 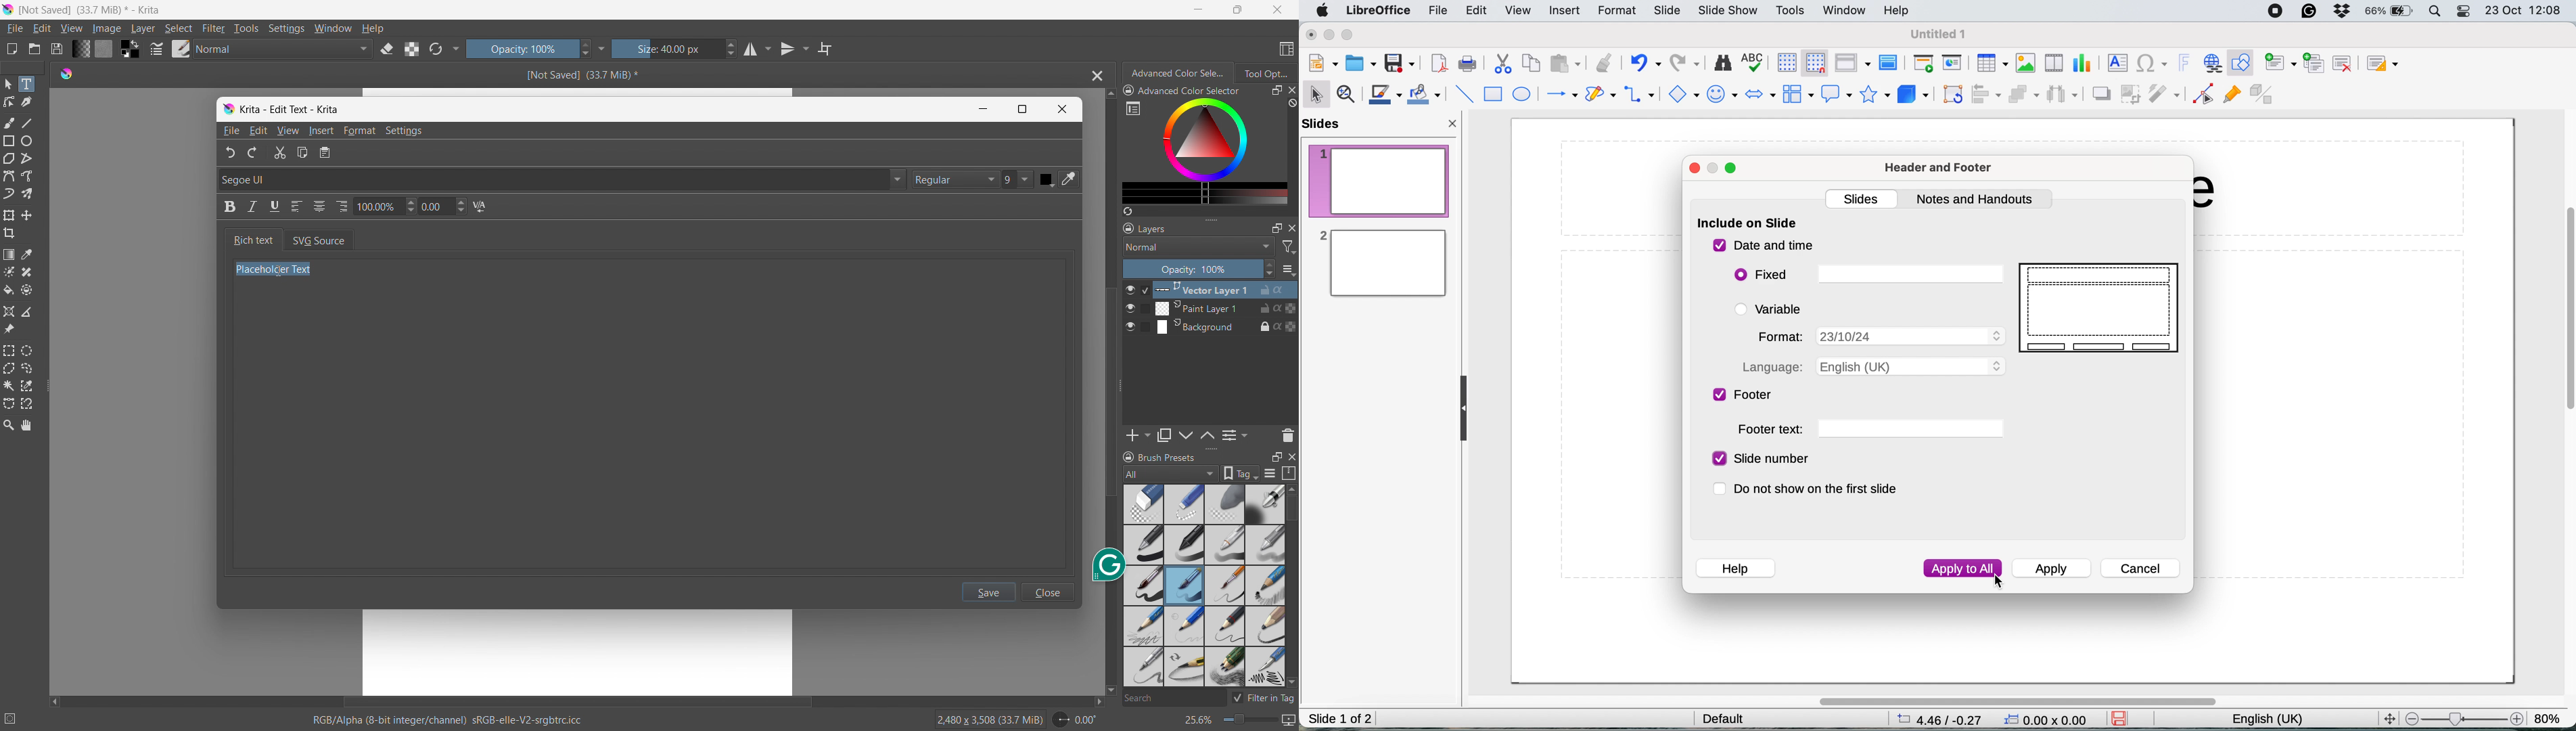 What do you see at coordinates (2025, 62) in the screenshot?
I see `insert chart` at bounding box center [2025, 62].